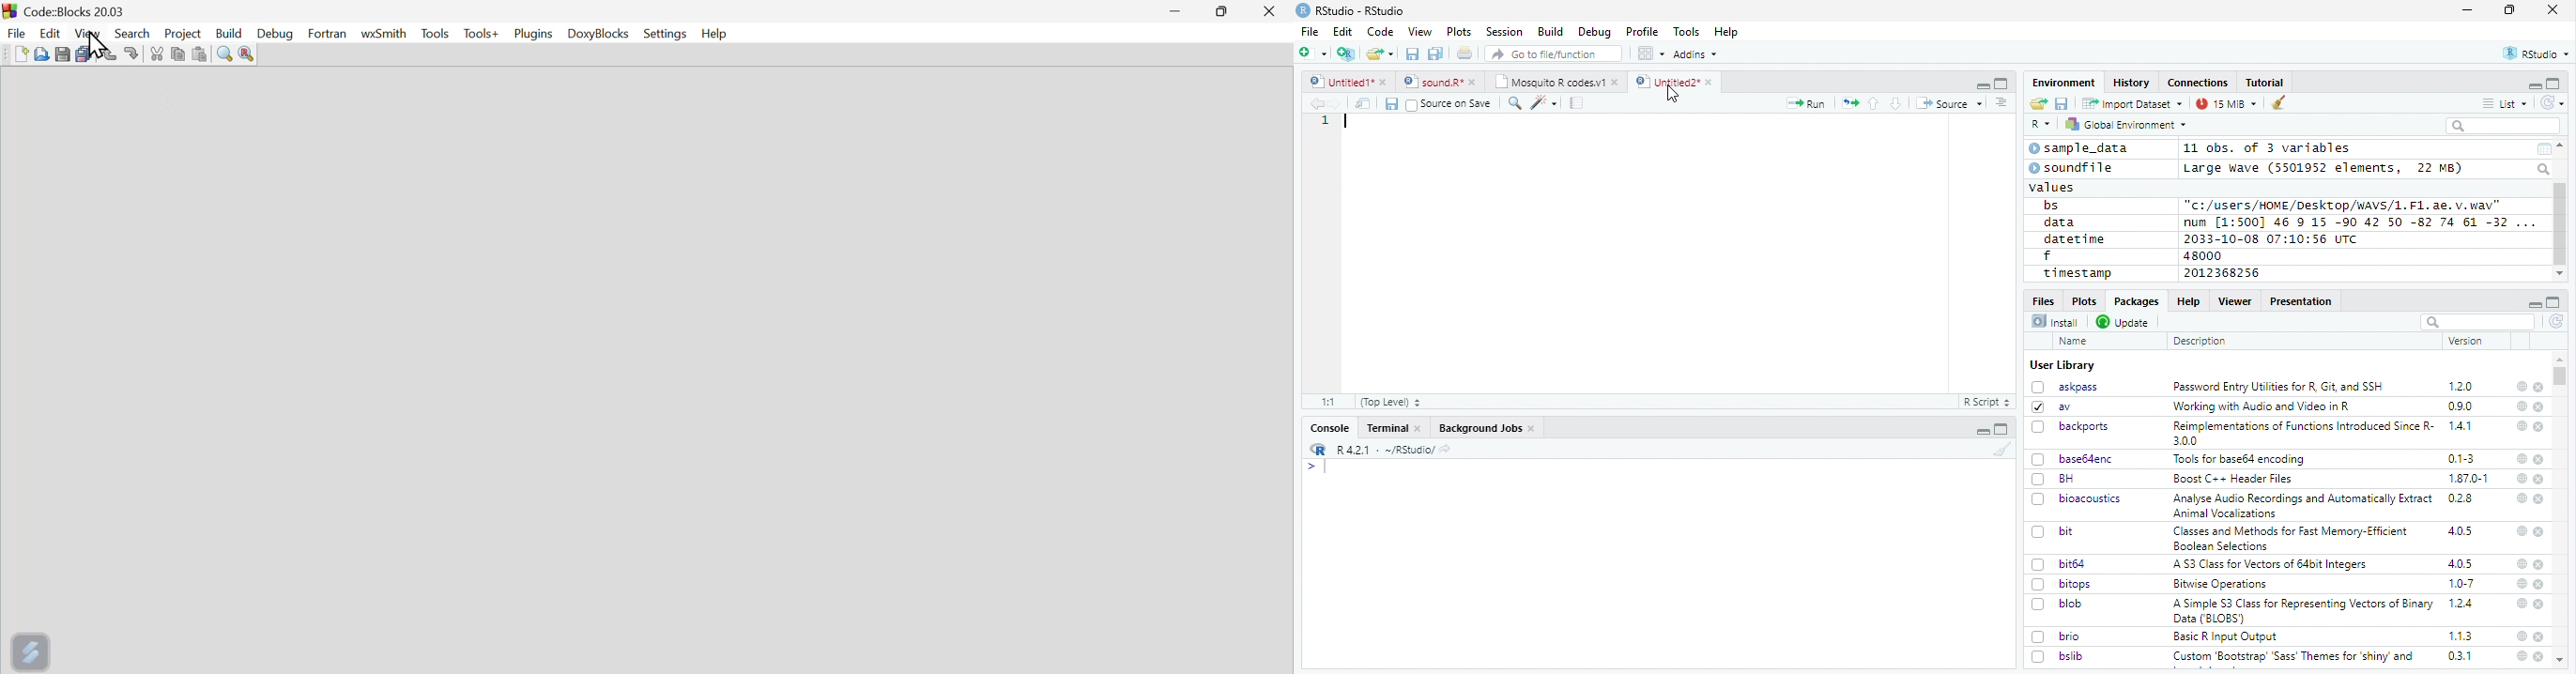  What do you see at coordinates (1595, 32) in the screenshot?
I see `Debug` at bounding box center [1595, 32].